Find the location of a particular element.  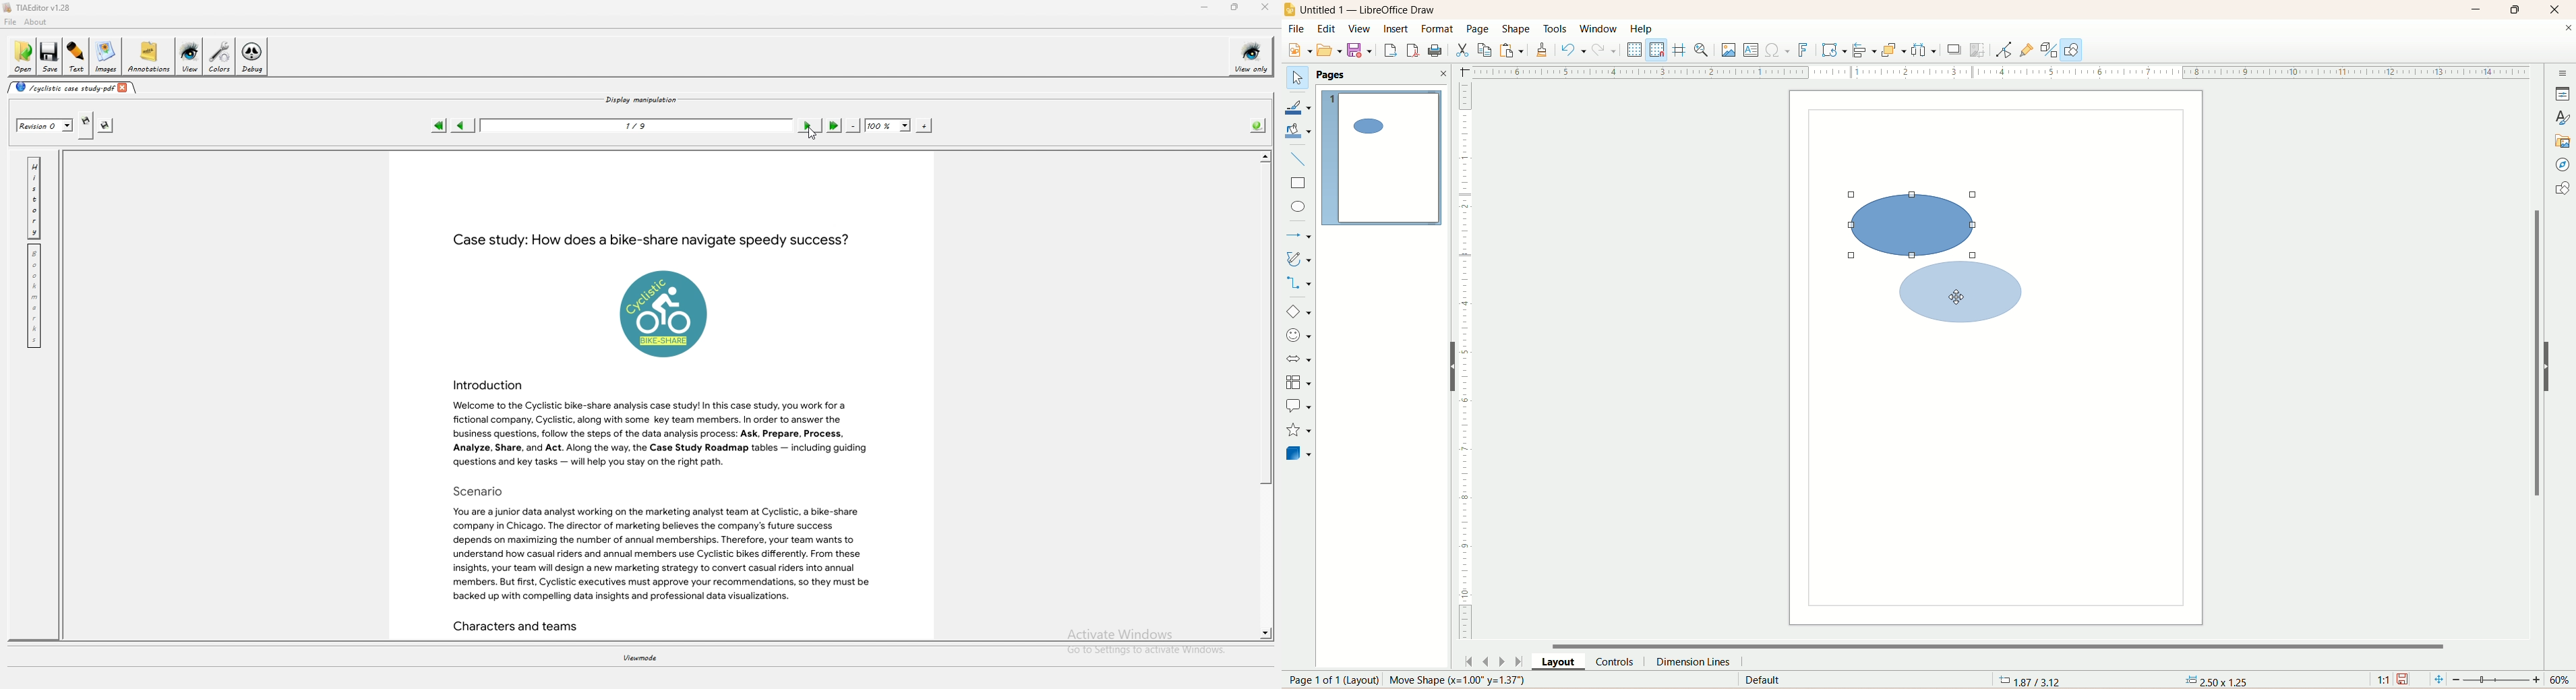

ellipse is located at coordinates (1298, 206).